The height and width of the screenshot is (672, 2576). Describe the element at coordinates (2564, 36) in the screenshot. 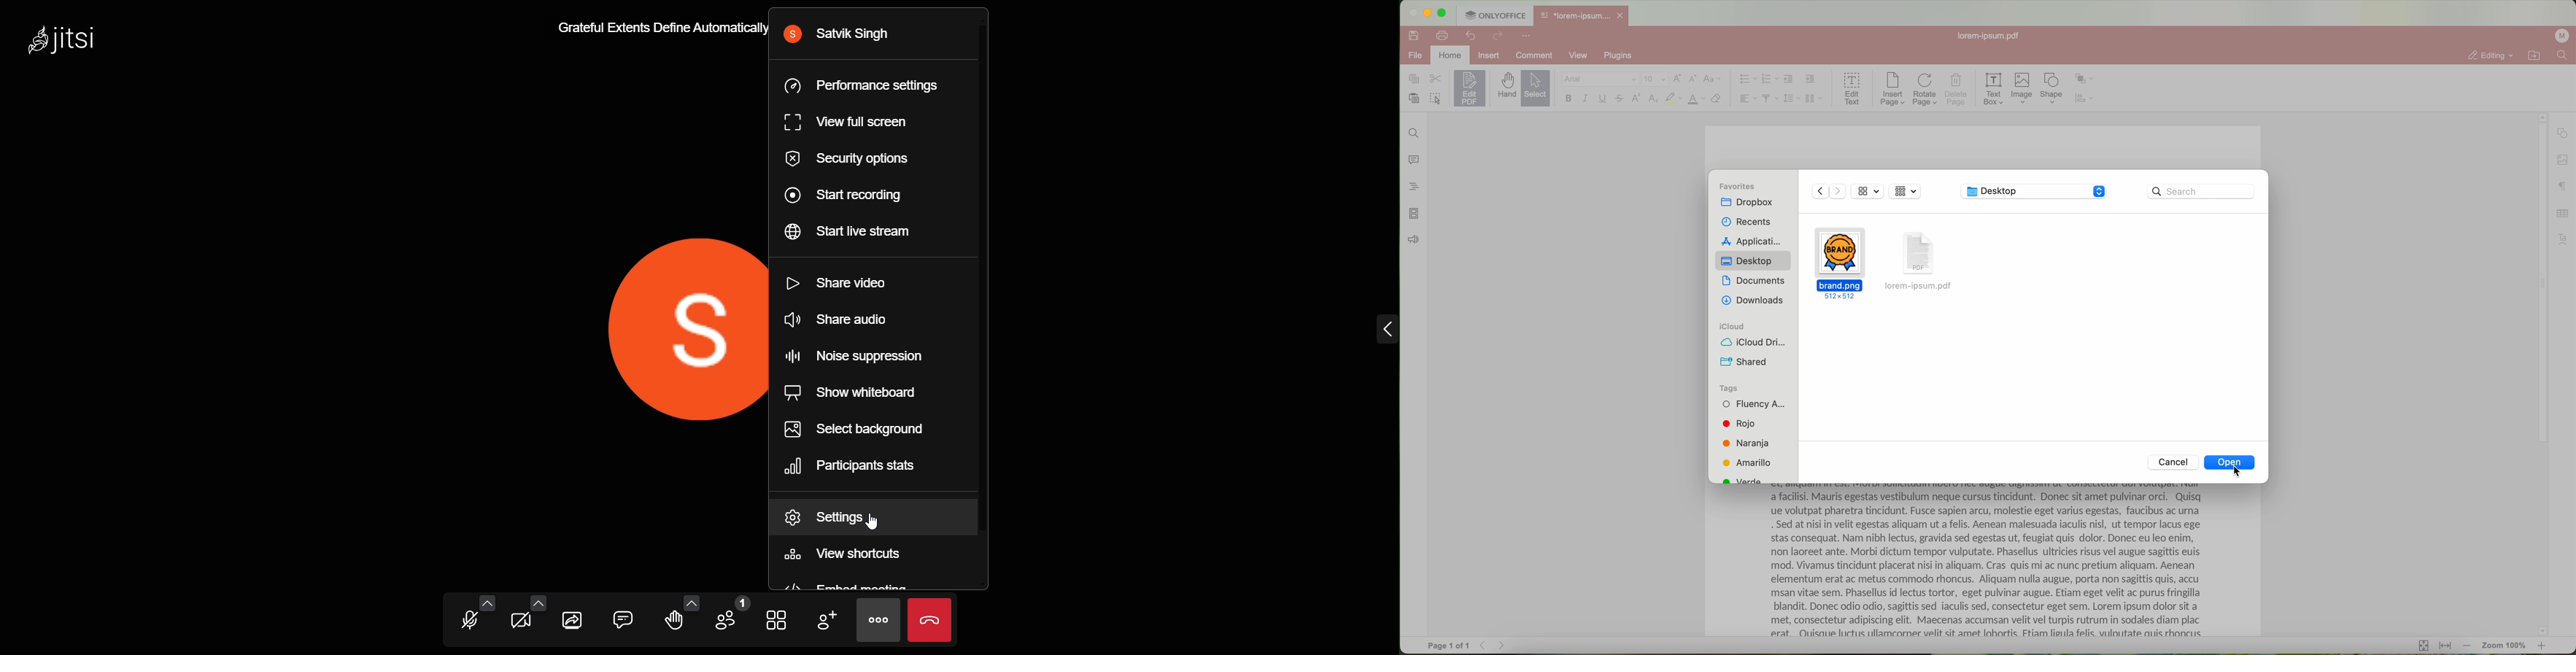

I see `profile` at that location.